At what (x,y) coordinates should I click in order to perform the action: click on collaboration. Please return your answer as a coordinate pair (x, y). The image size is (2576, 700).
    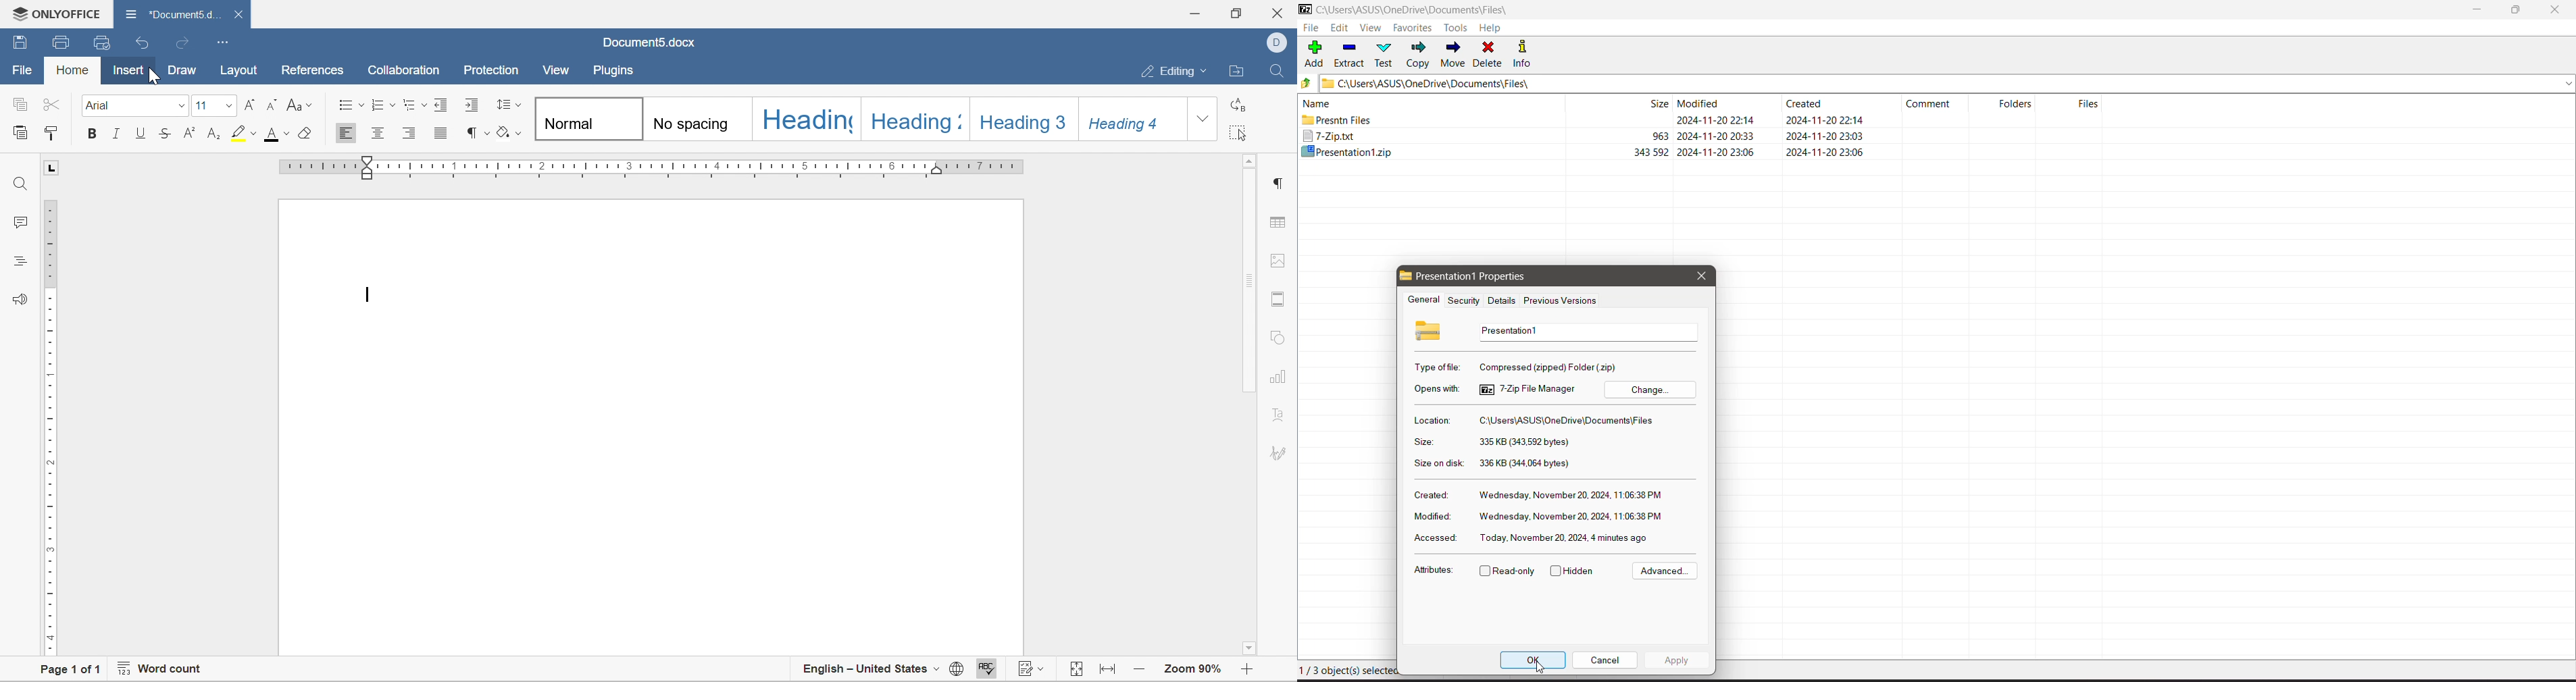
    Looking at the image, I should click on (404, 70).